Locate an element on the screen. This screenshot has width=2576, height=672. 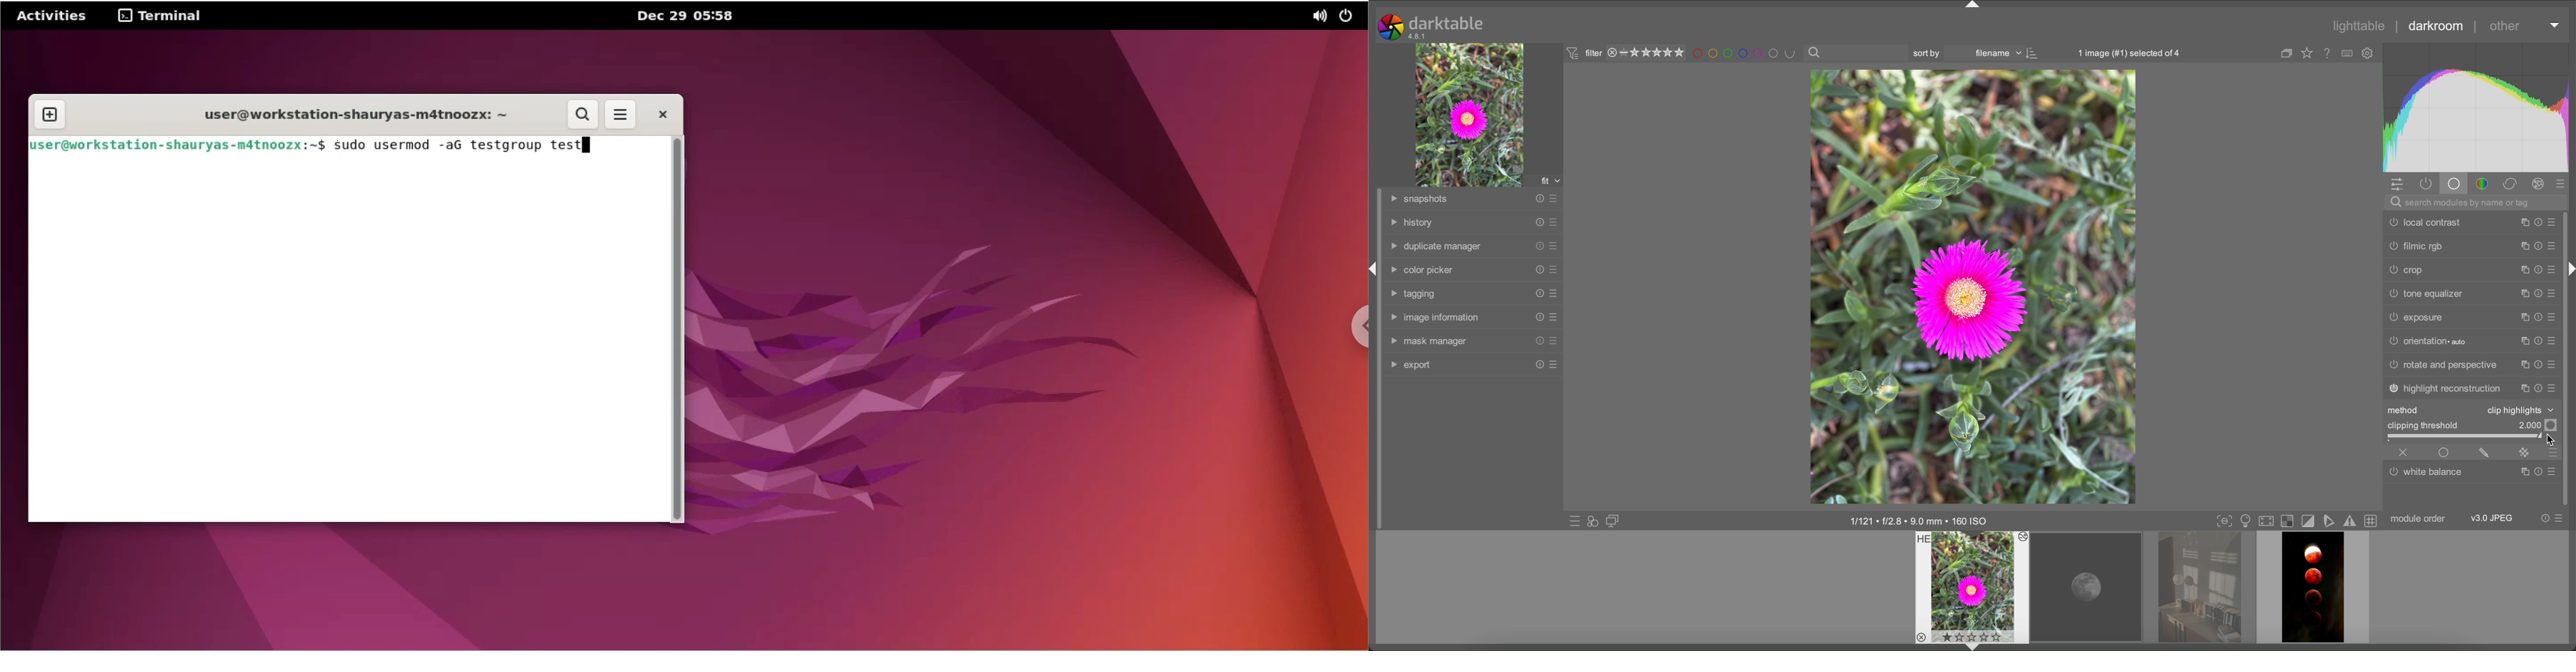
reset presets is located at coordinates (2537, 247).